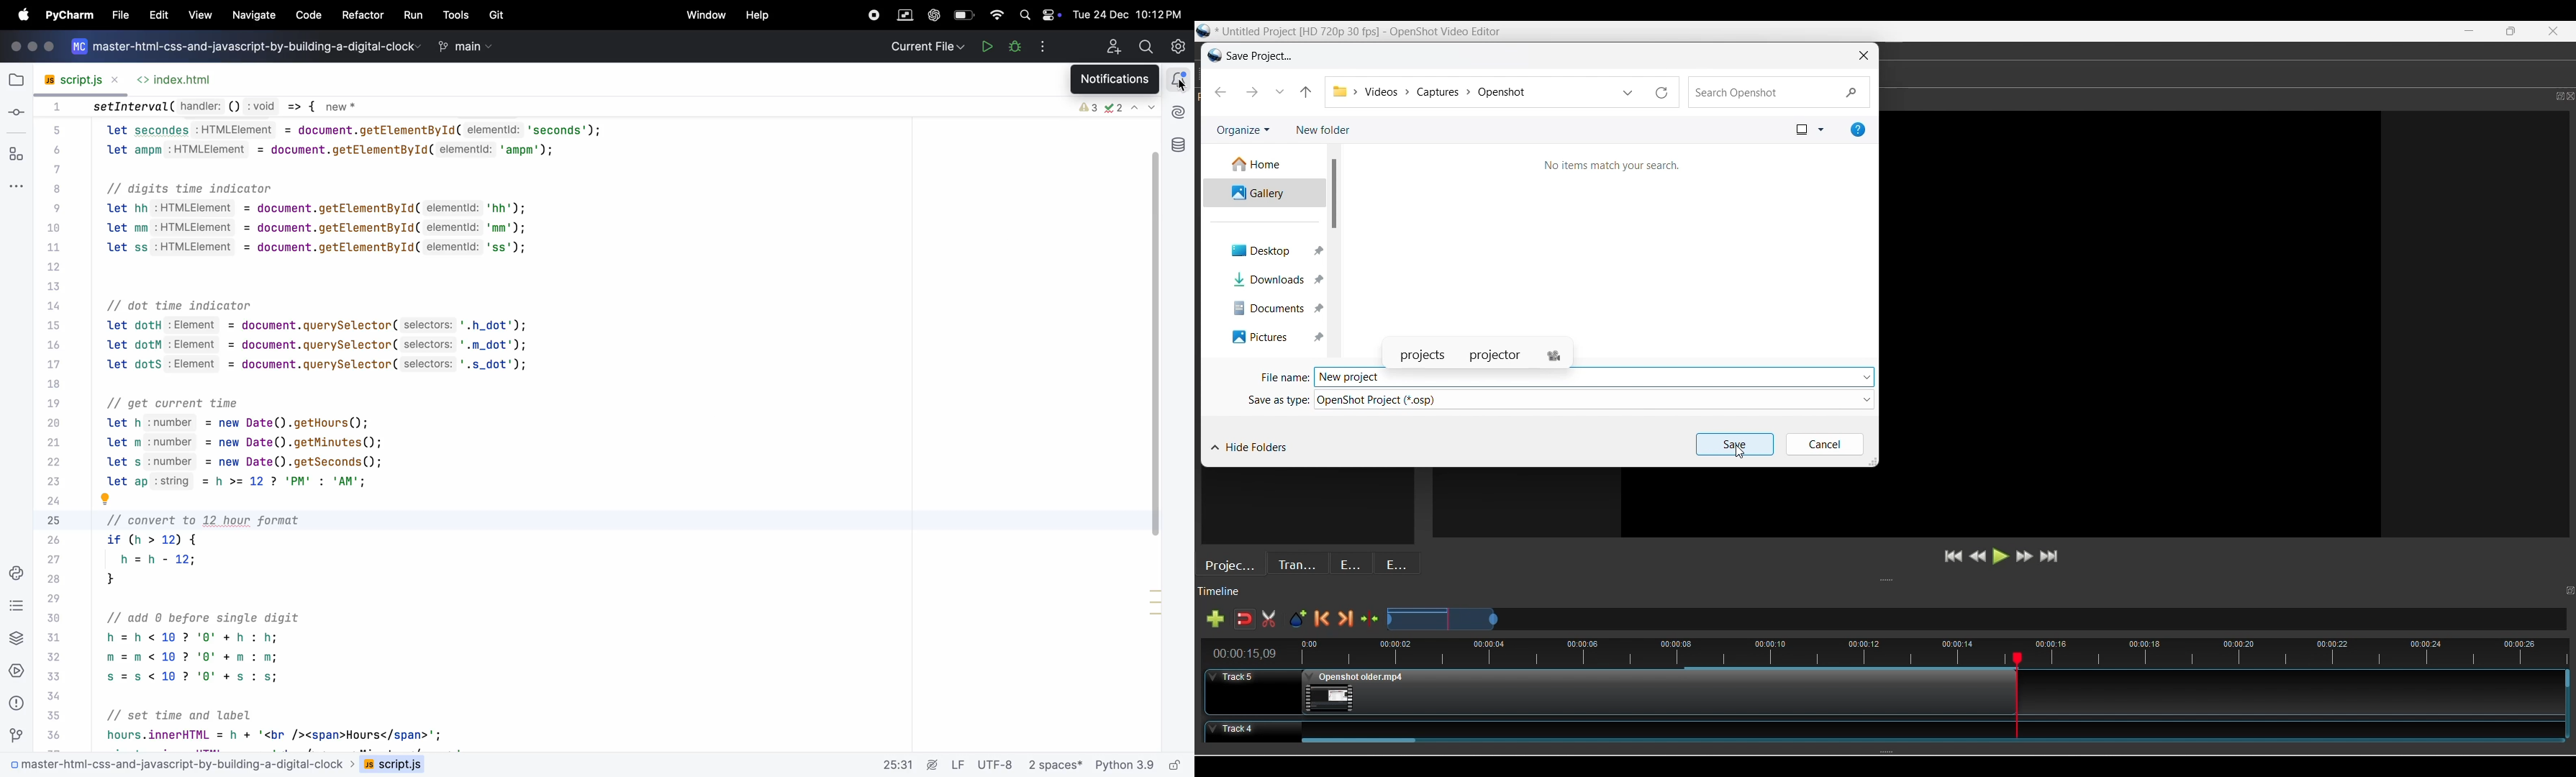 This screenshot has height=784, width=2576. Describe the element at coordinates (1155, 108) in the screenshot. I see `dropdown` at that location.